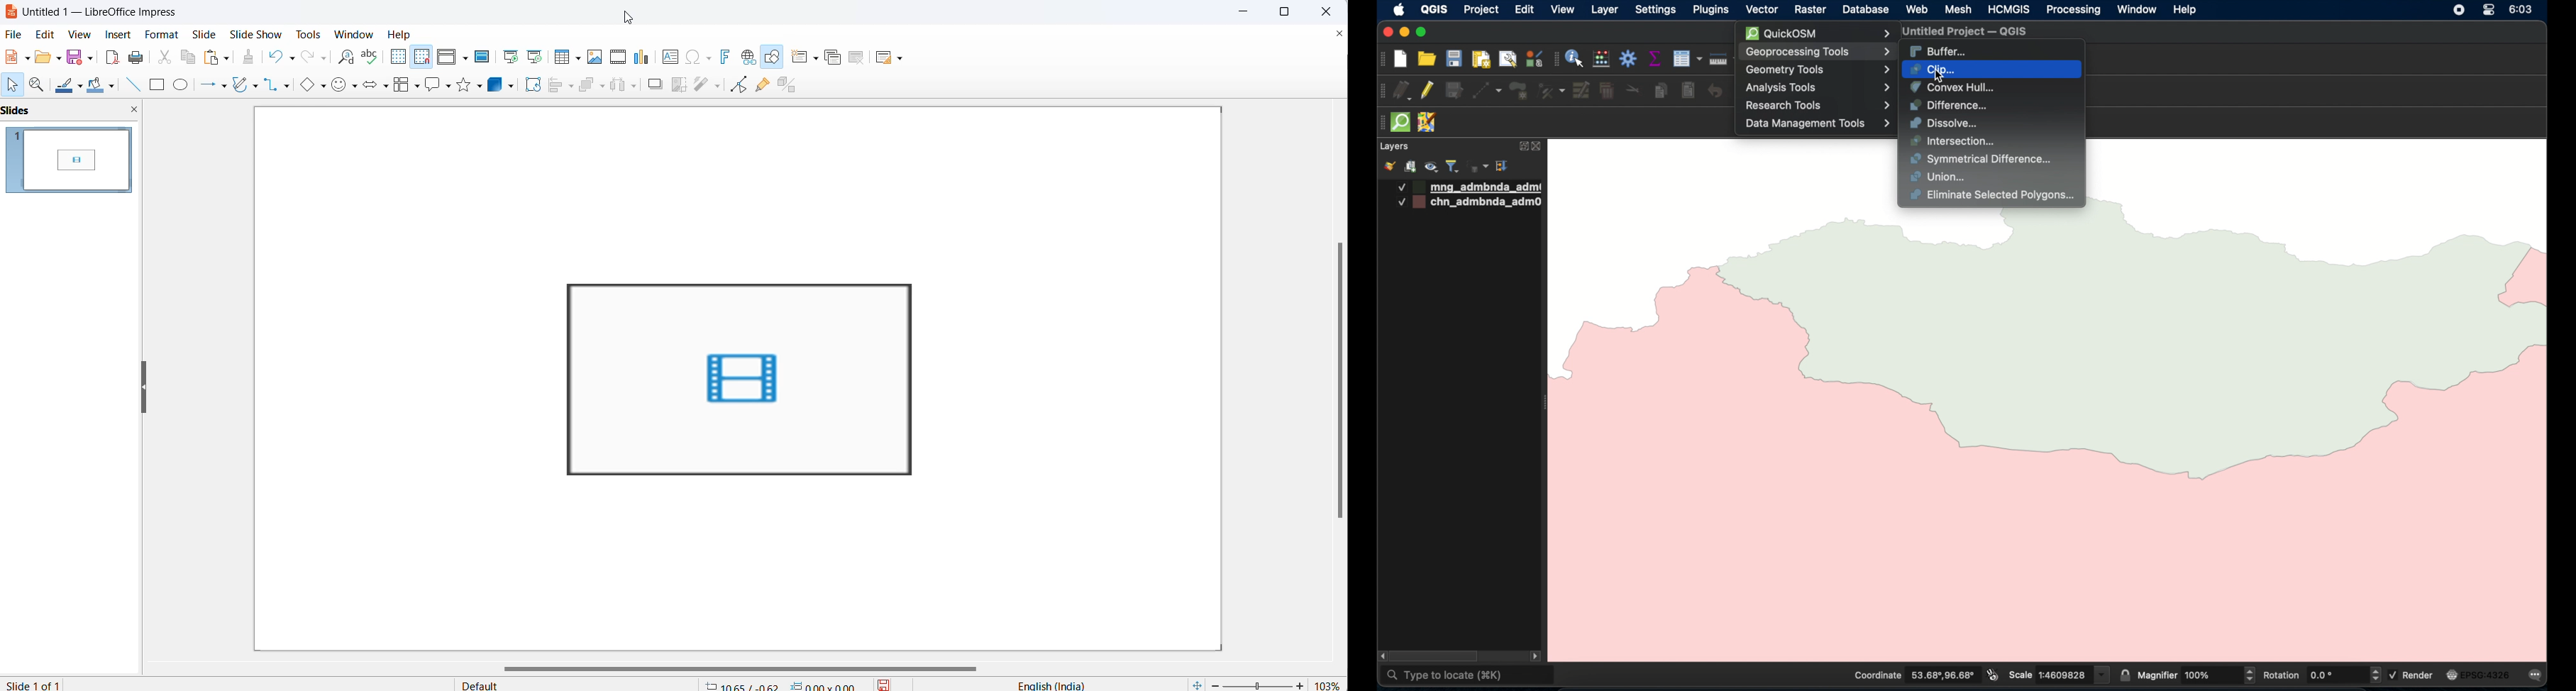 This screenshot has width=2576, height=700. What do you see at coordinates (40, 87) in the screenshot?
I see `zoom and pan` at bounding box center [40, 87].